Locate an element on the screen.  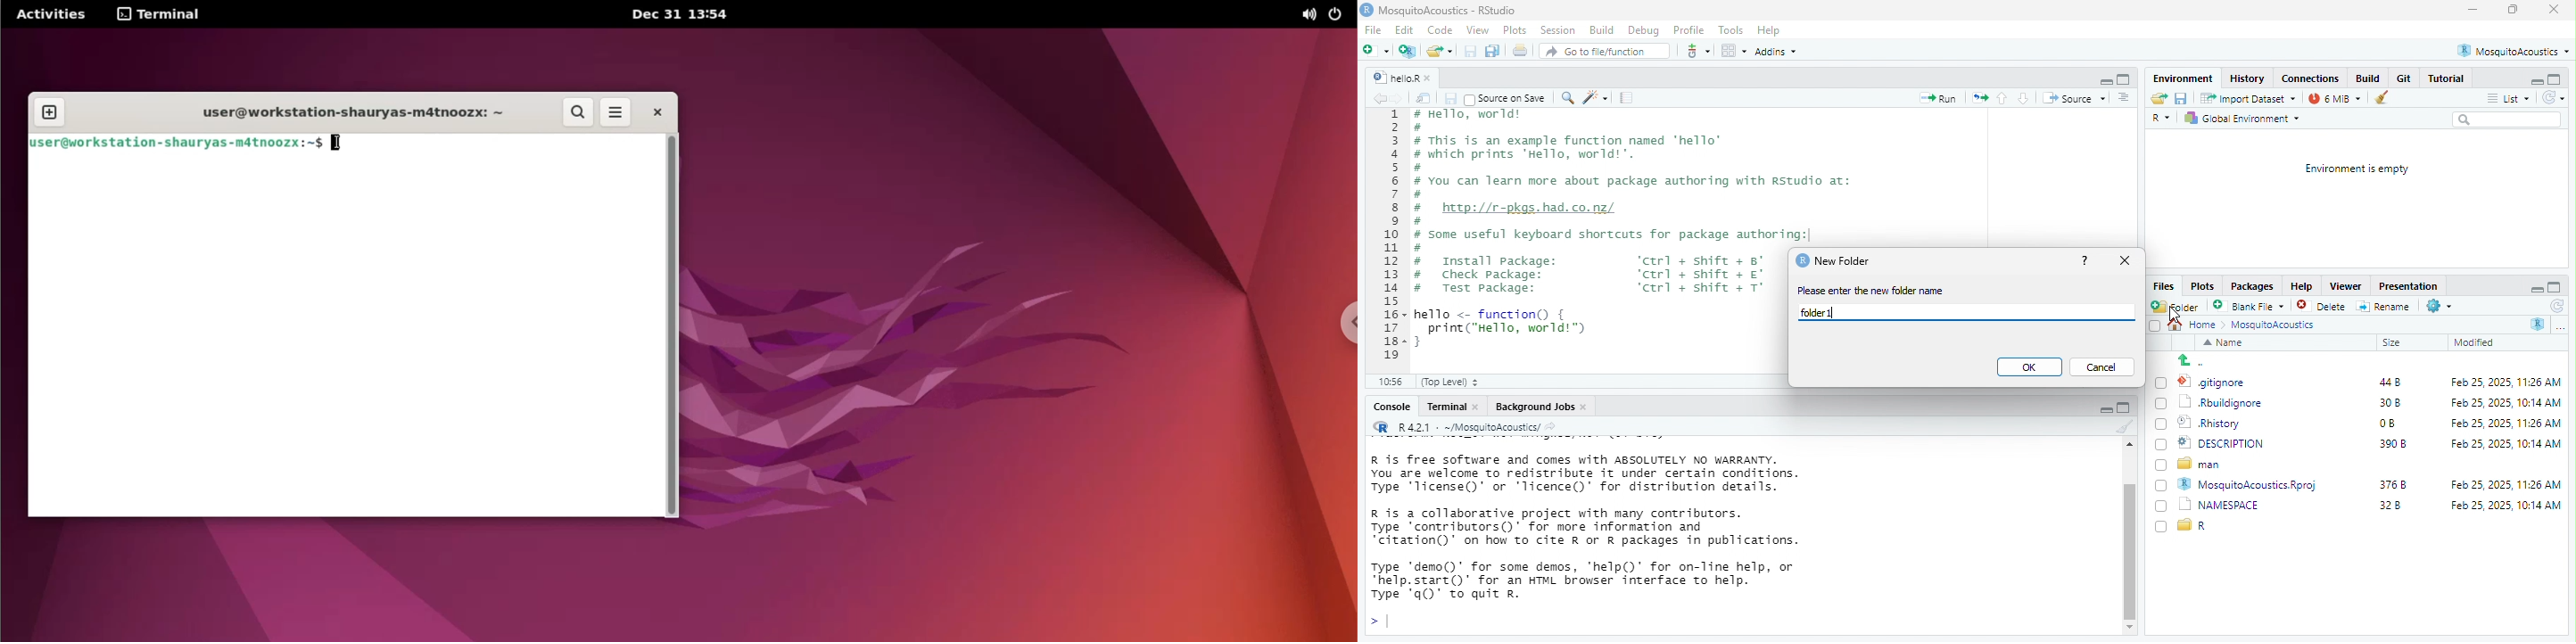
Tools is located at coordinates (1730, 29).